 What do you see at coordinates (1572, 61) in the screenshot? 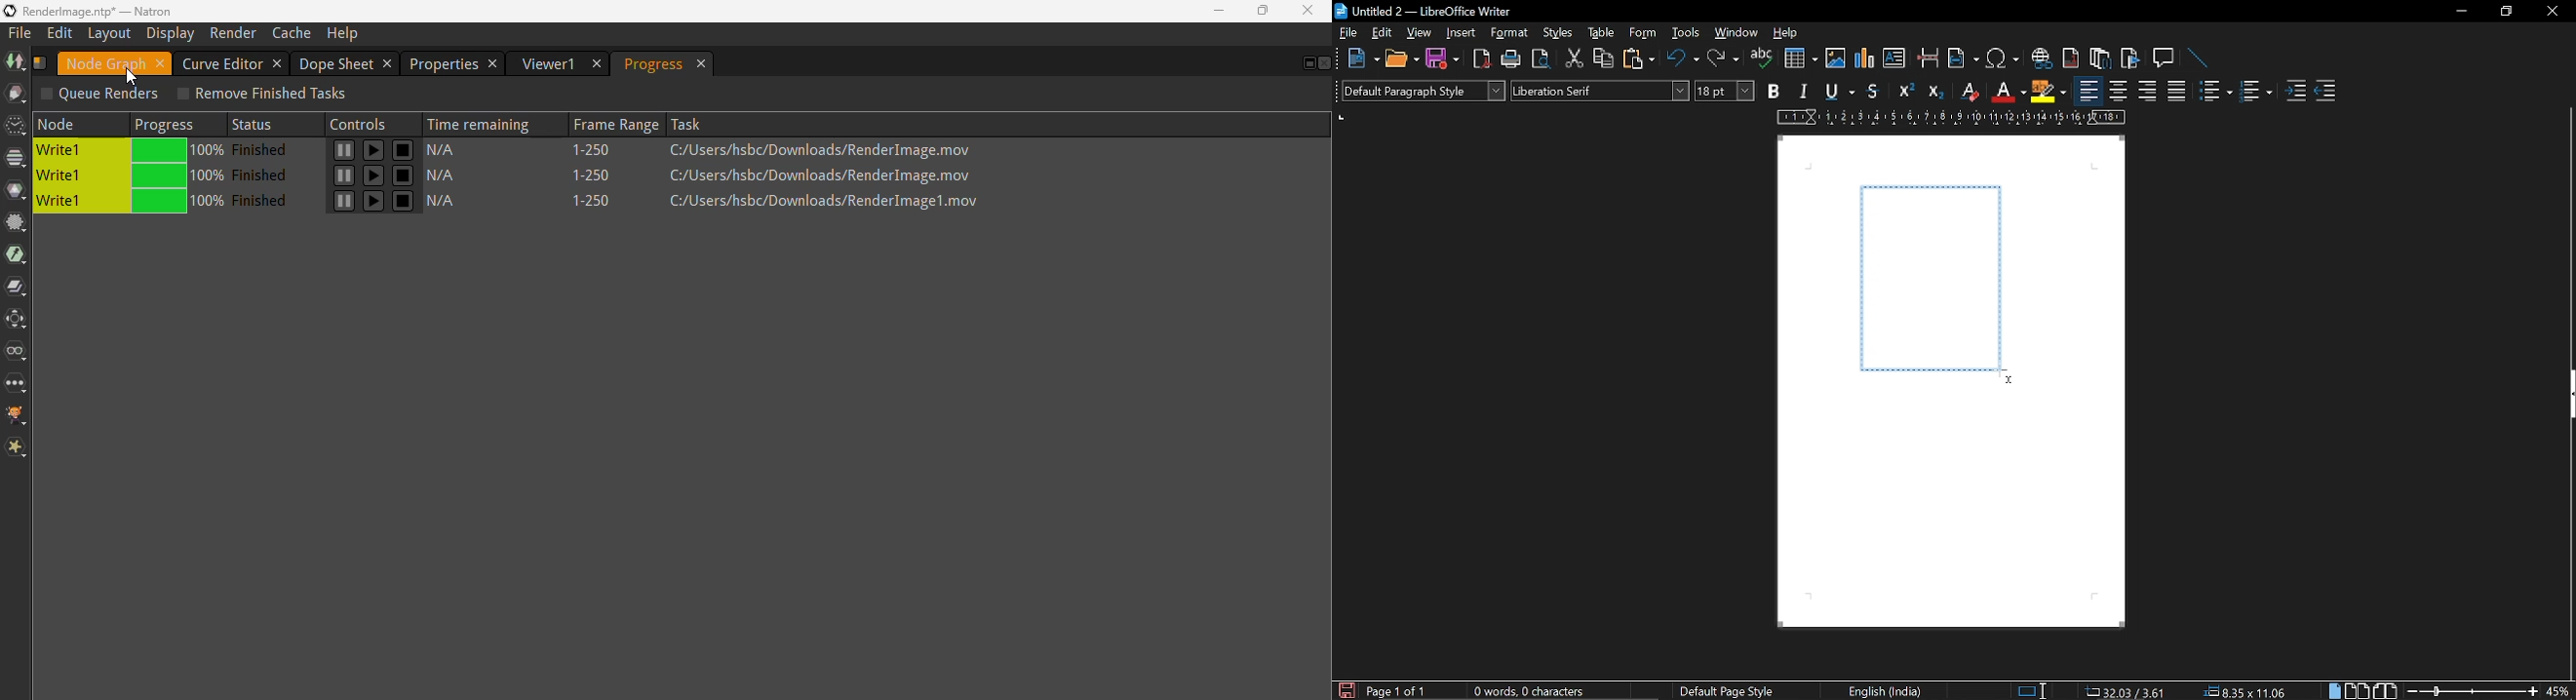
I see `cut` at bounding box center [1572, 61].